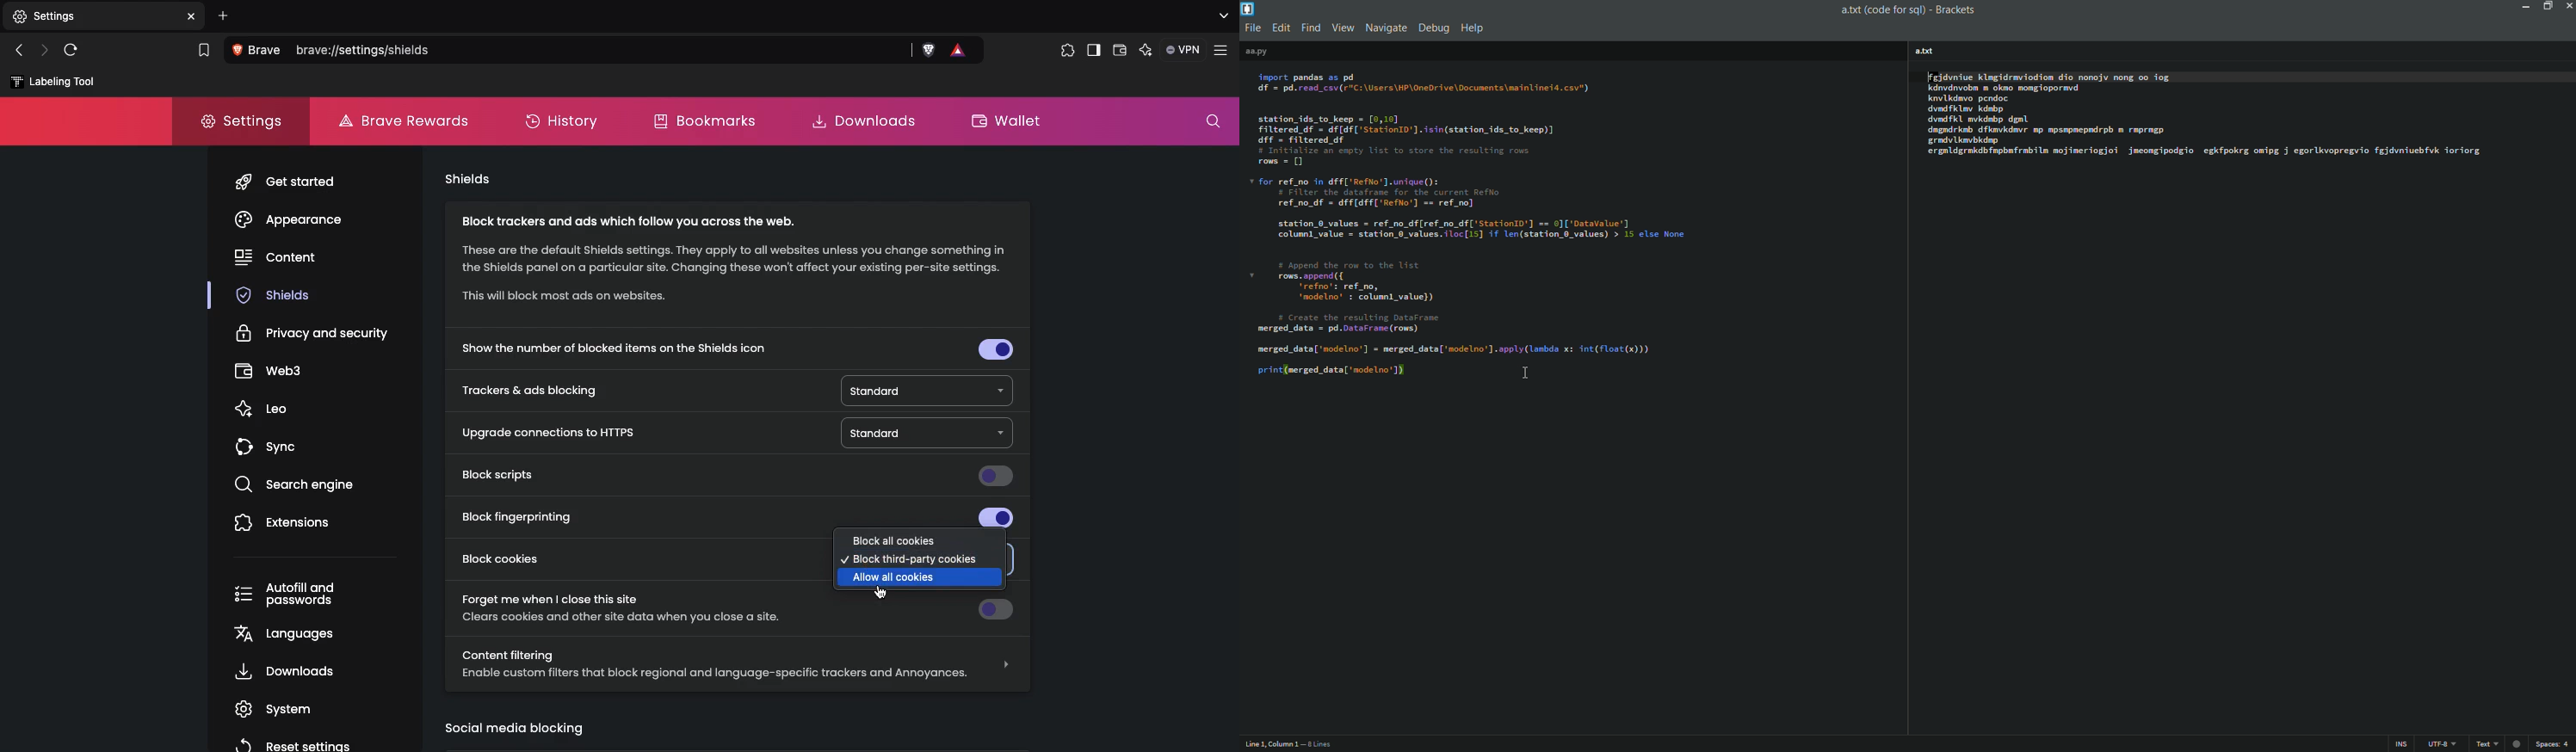 The height and width of the screenshot is (756, 2576). Describe the element at coordinates (2548, 6) in the screenshot. I see `maximize` at that location.